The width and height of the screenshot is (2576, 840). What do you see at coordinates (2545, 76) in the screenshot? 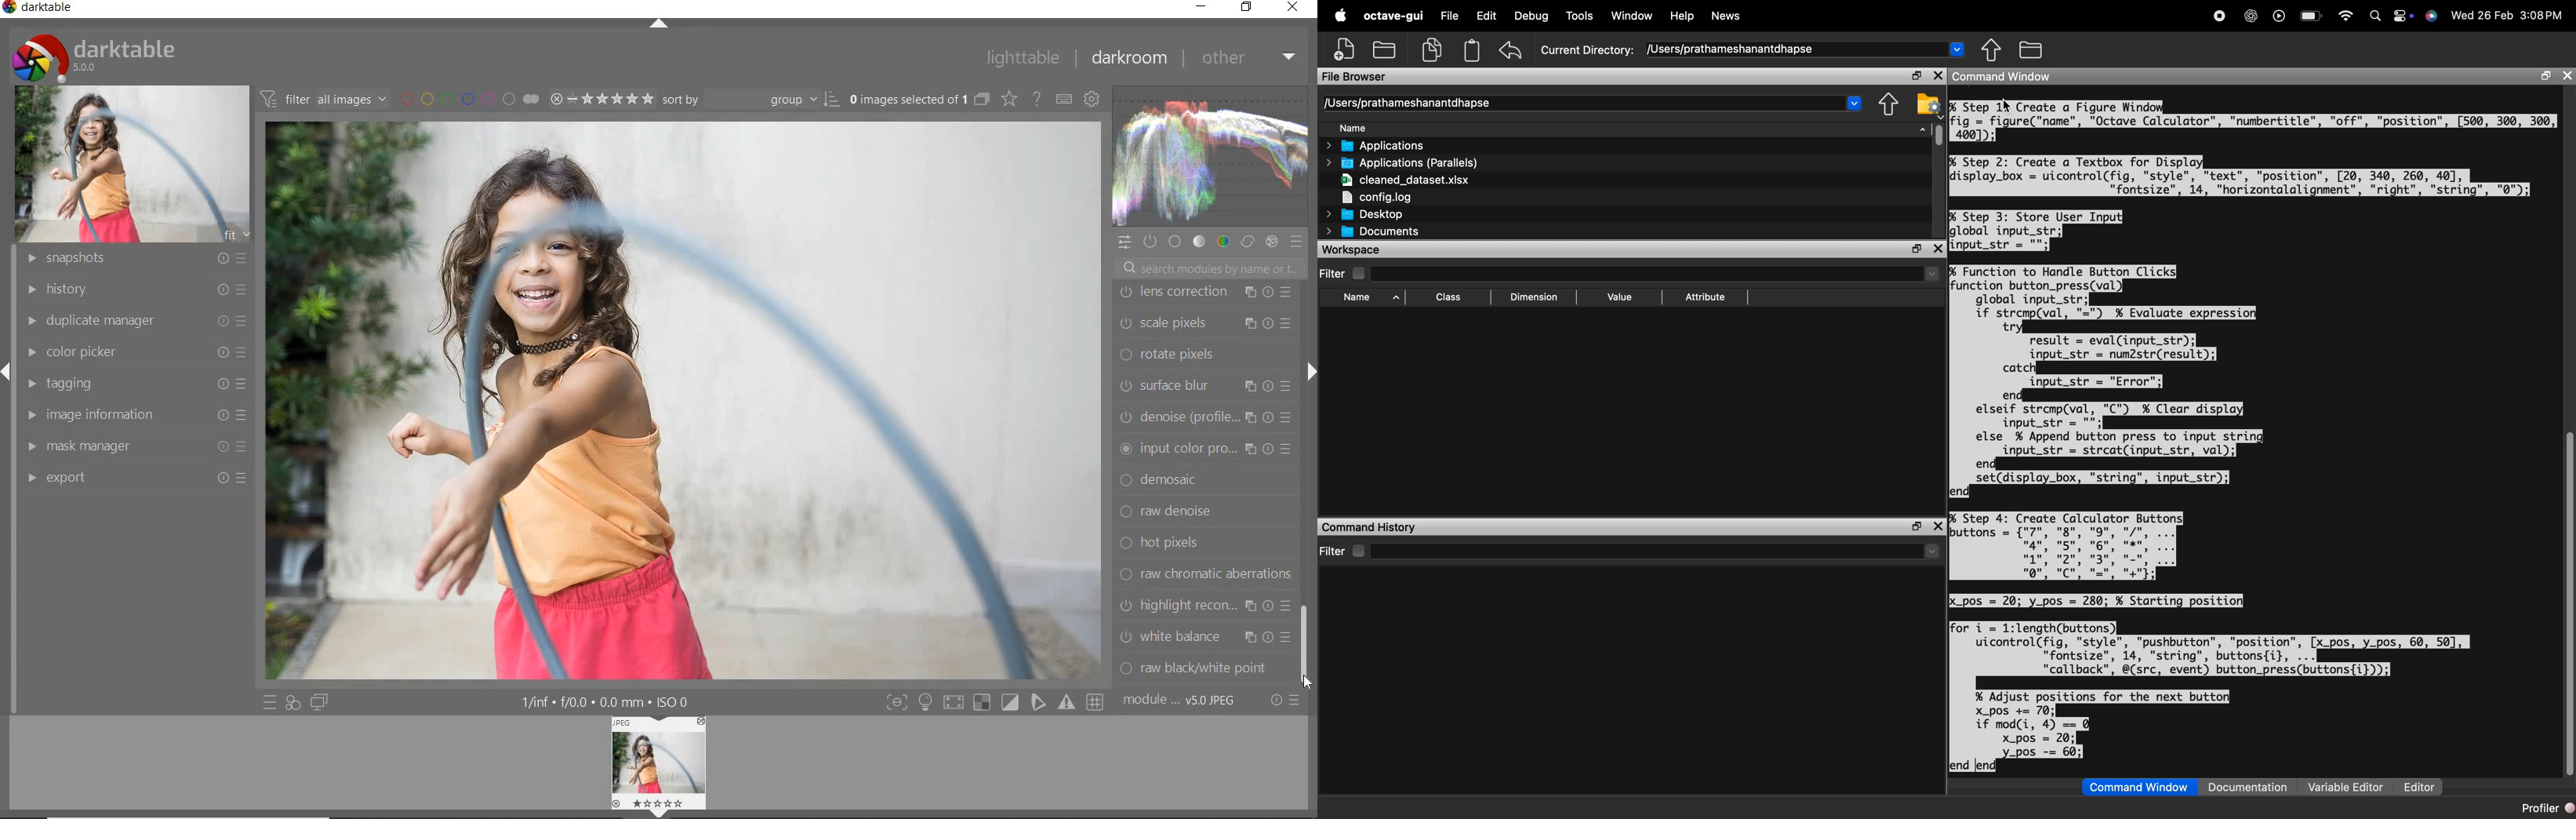
I see `maximize` at bounding box center [2545, 76].